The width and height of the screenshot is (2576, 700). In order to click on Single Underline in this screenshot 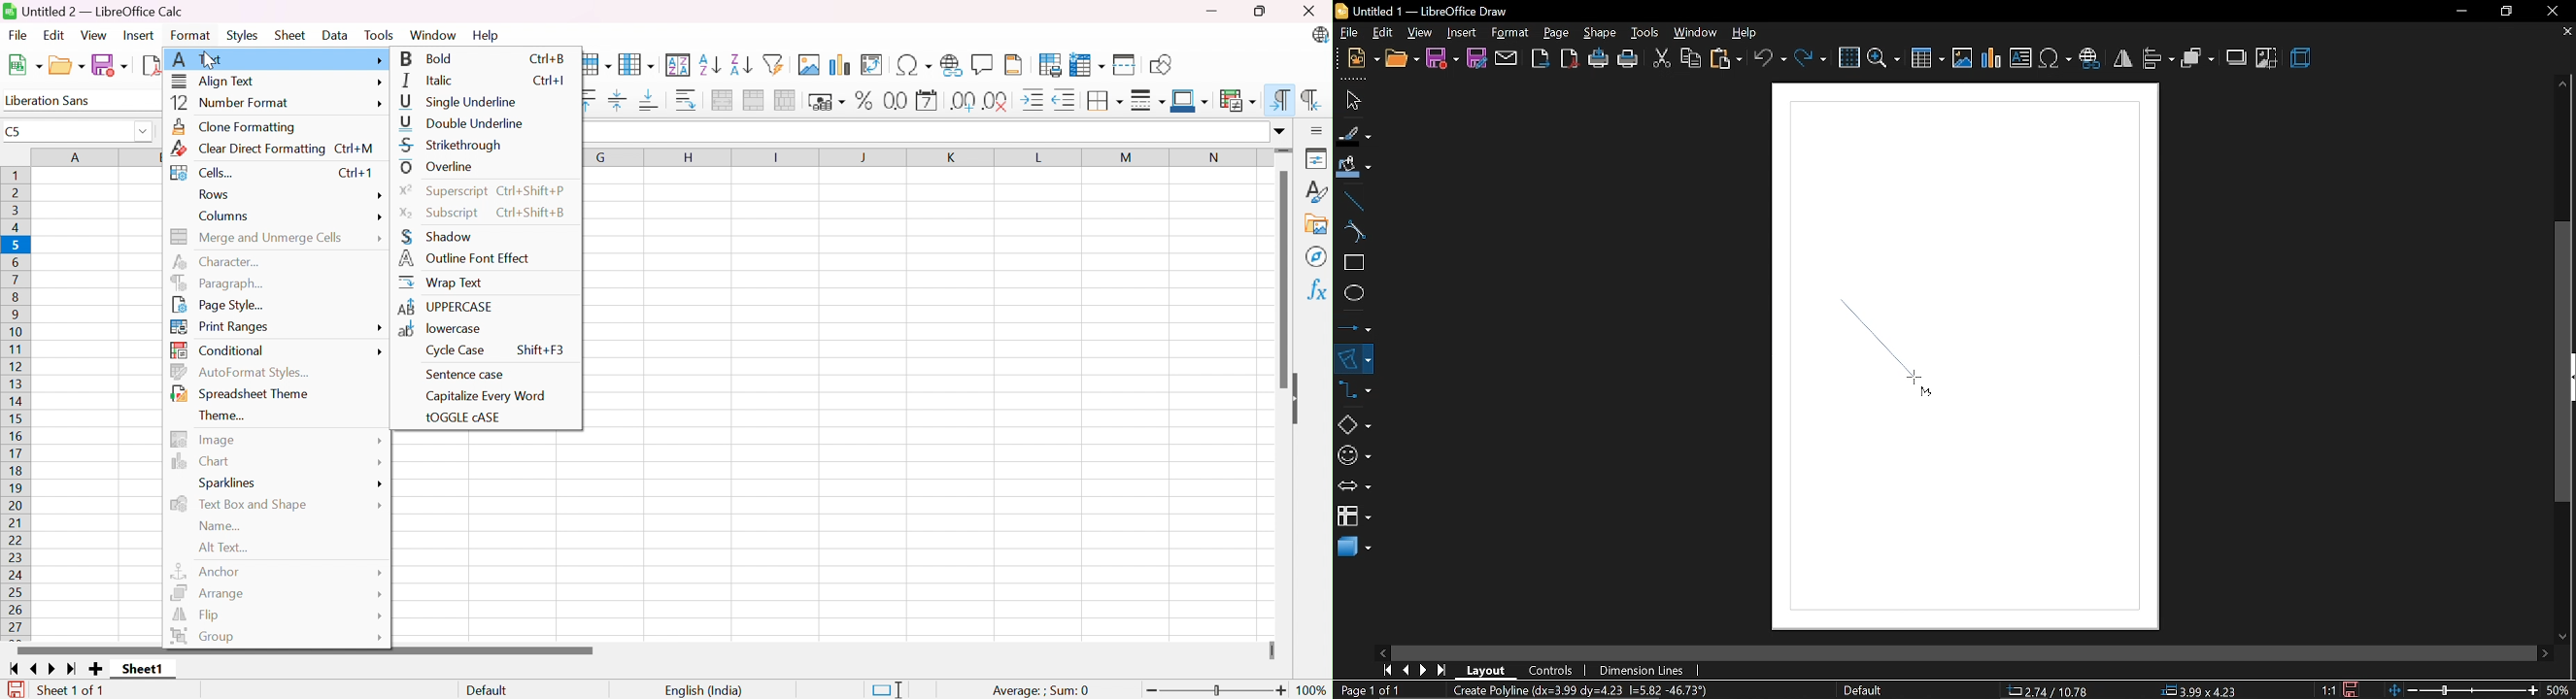, I will do `click(462, 102)`.